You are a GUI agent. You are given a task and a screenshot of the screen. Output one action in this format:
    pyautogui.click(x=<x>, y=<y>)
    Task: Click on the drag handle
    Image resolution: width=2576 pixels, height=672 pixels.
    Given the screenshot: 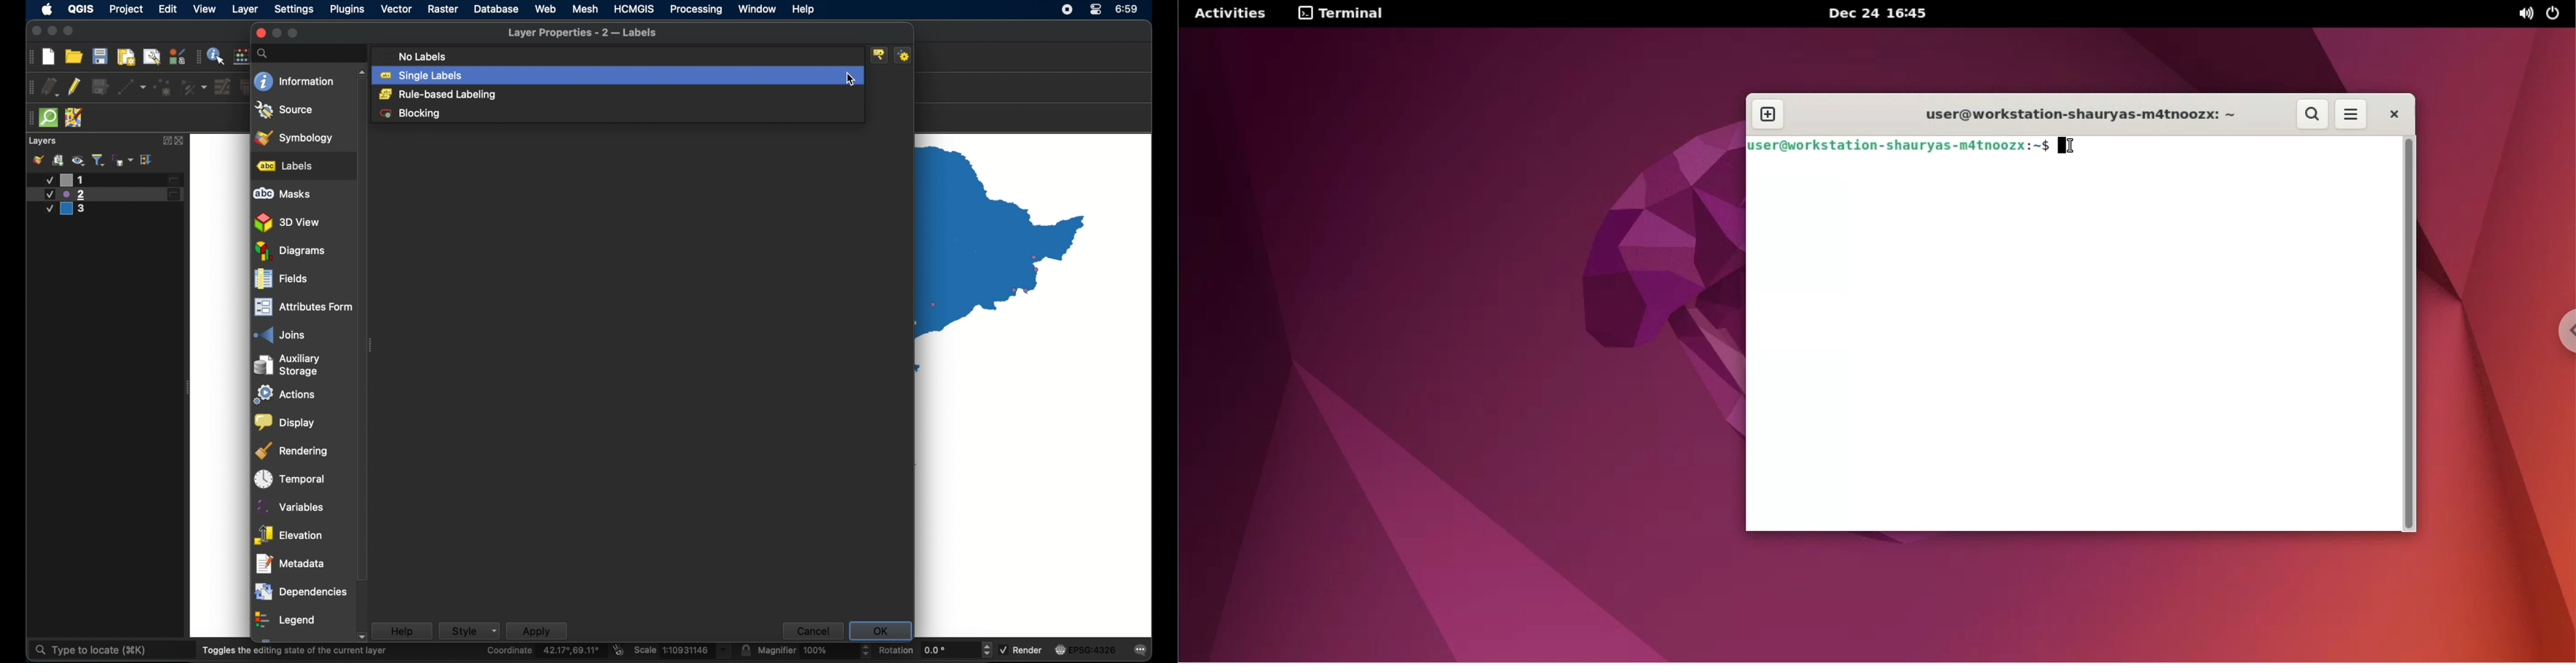 What is the action you would take?
    pyautogui.click(x=198, y=56)
    